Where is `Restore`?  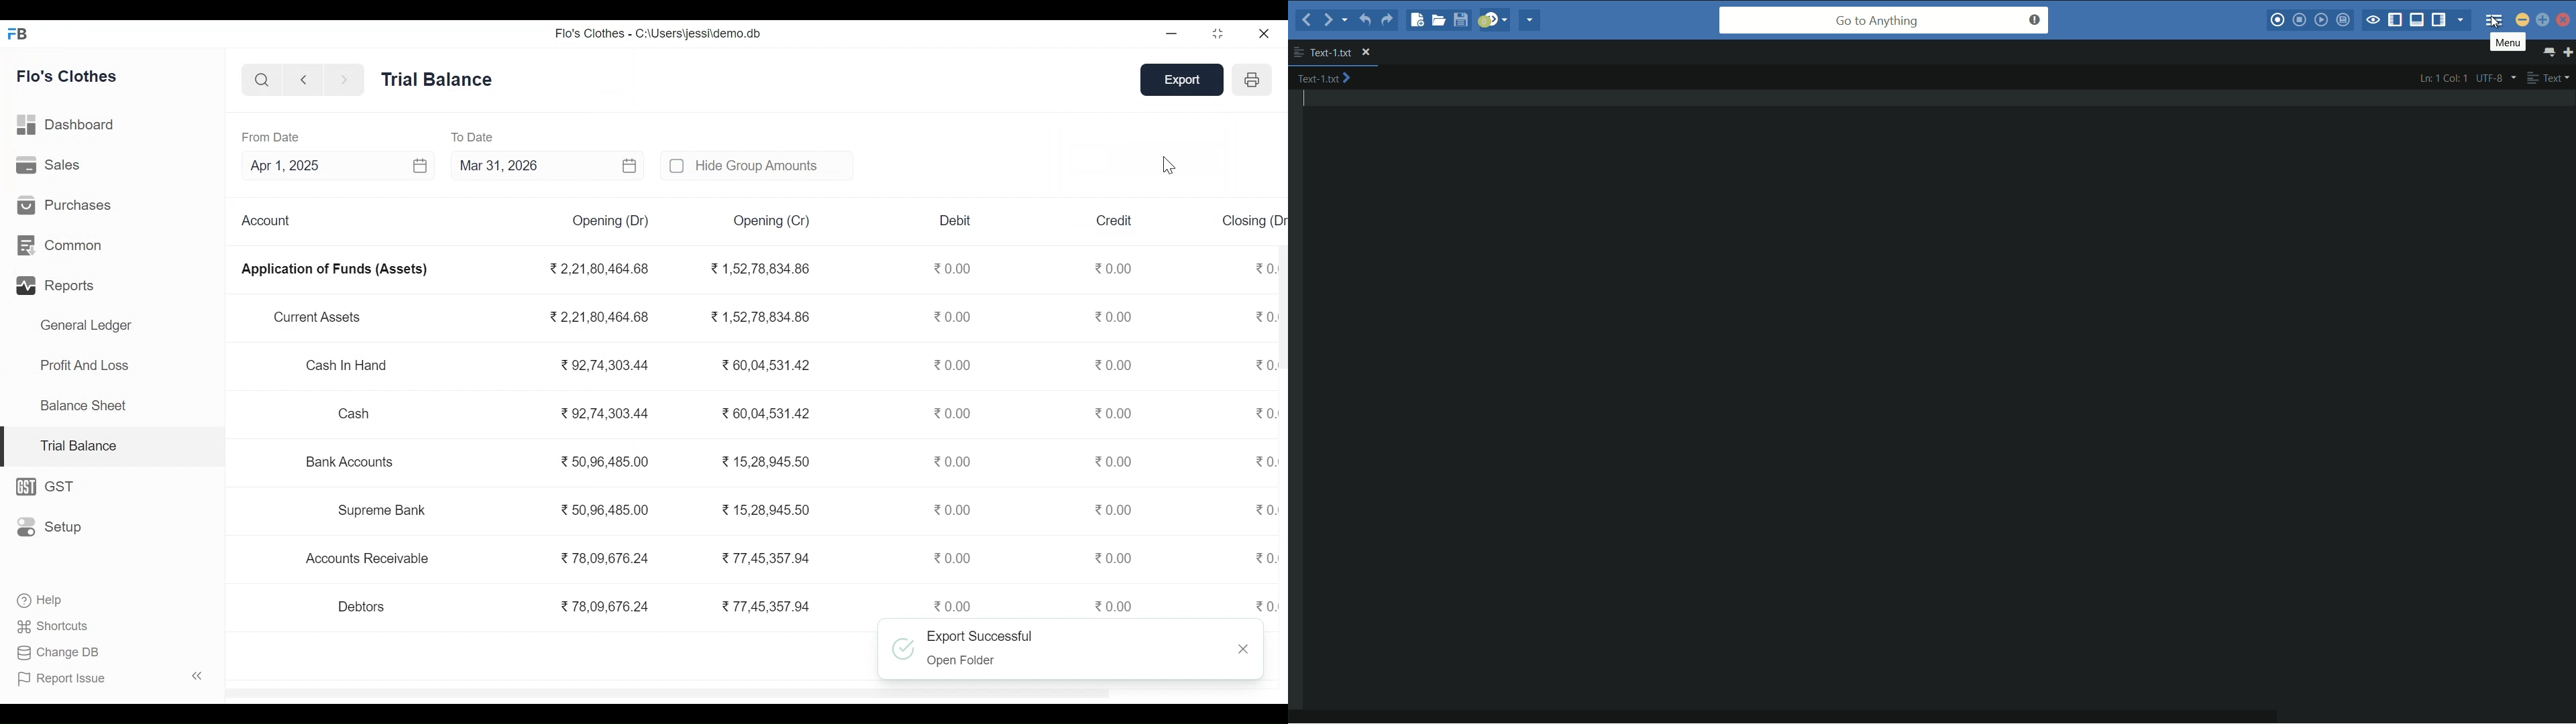 Restore is located at coordinates (1220, 33).